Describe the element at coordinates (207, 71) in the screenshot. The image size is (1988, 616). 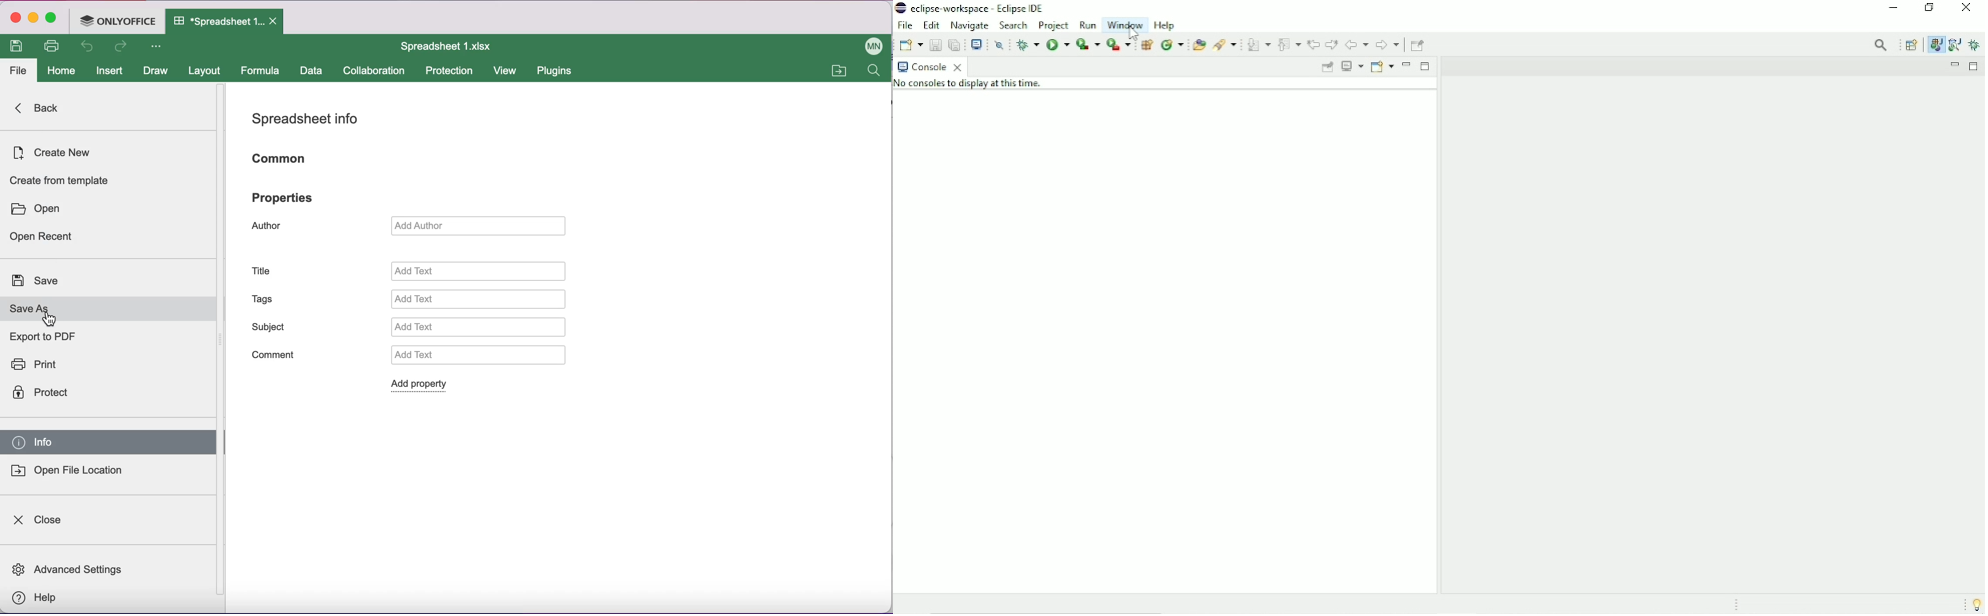
I see `layout` at that location.